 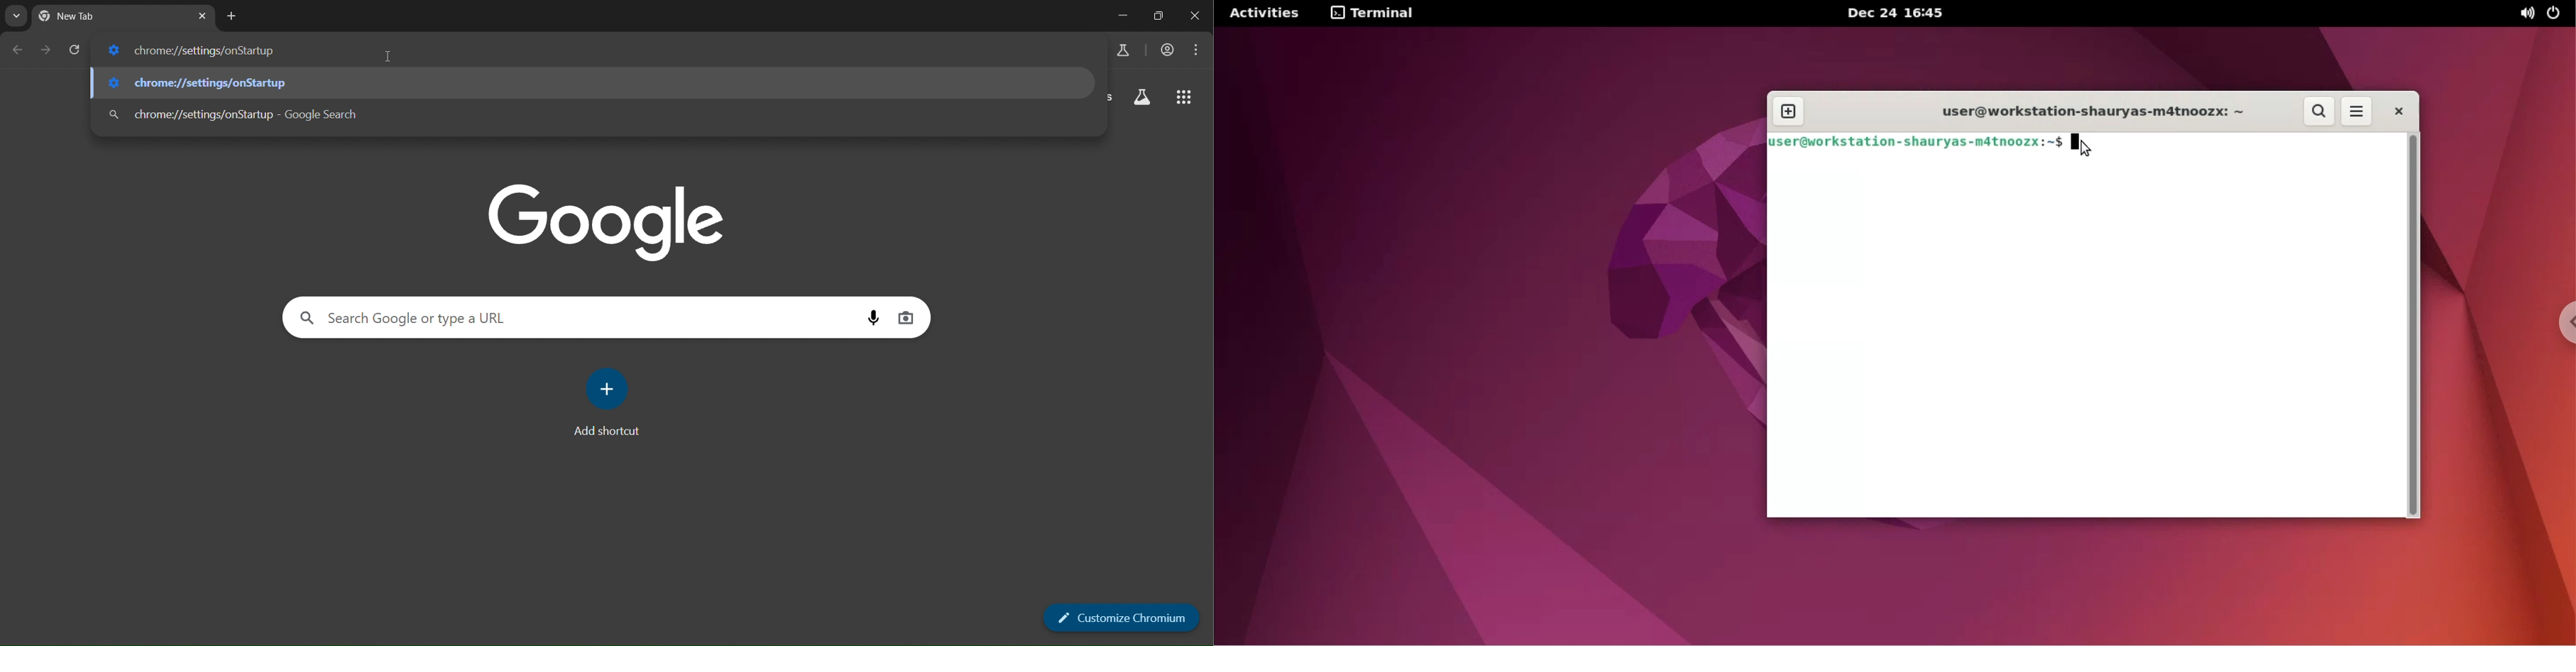 What do you see at coordinates (46, 51) in the screenshot?
I see `go forward one page` at bounding box center [46, 51].